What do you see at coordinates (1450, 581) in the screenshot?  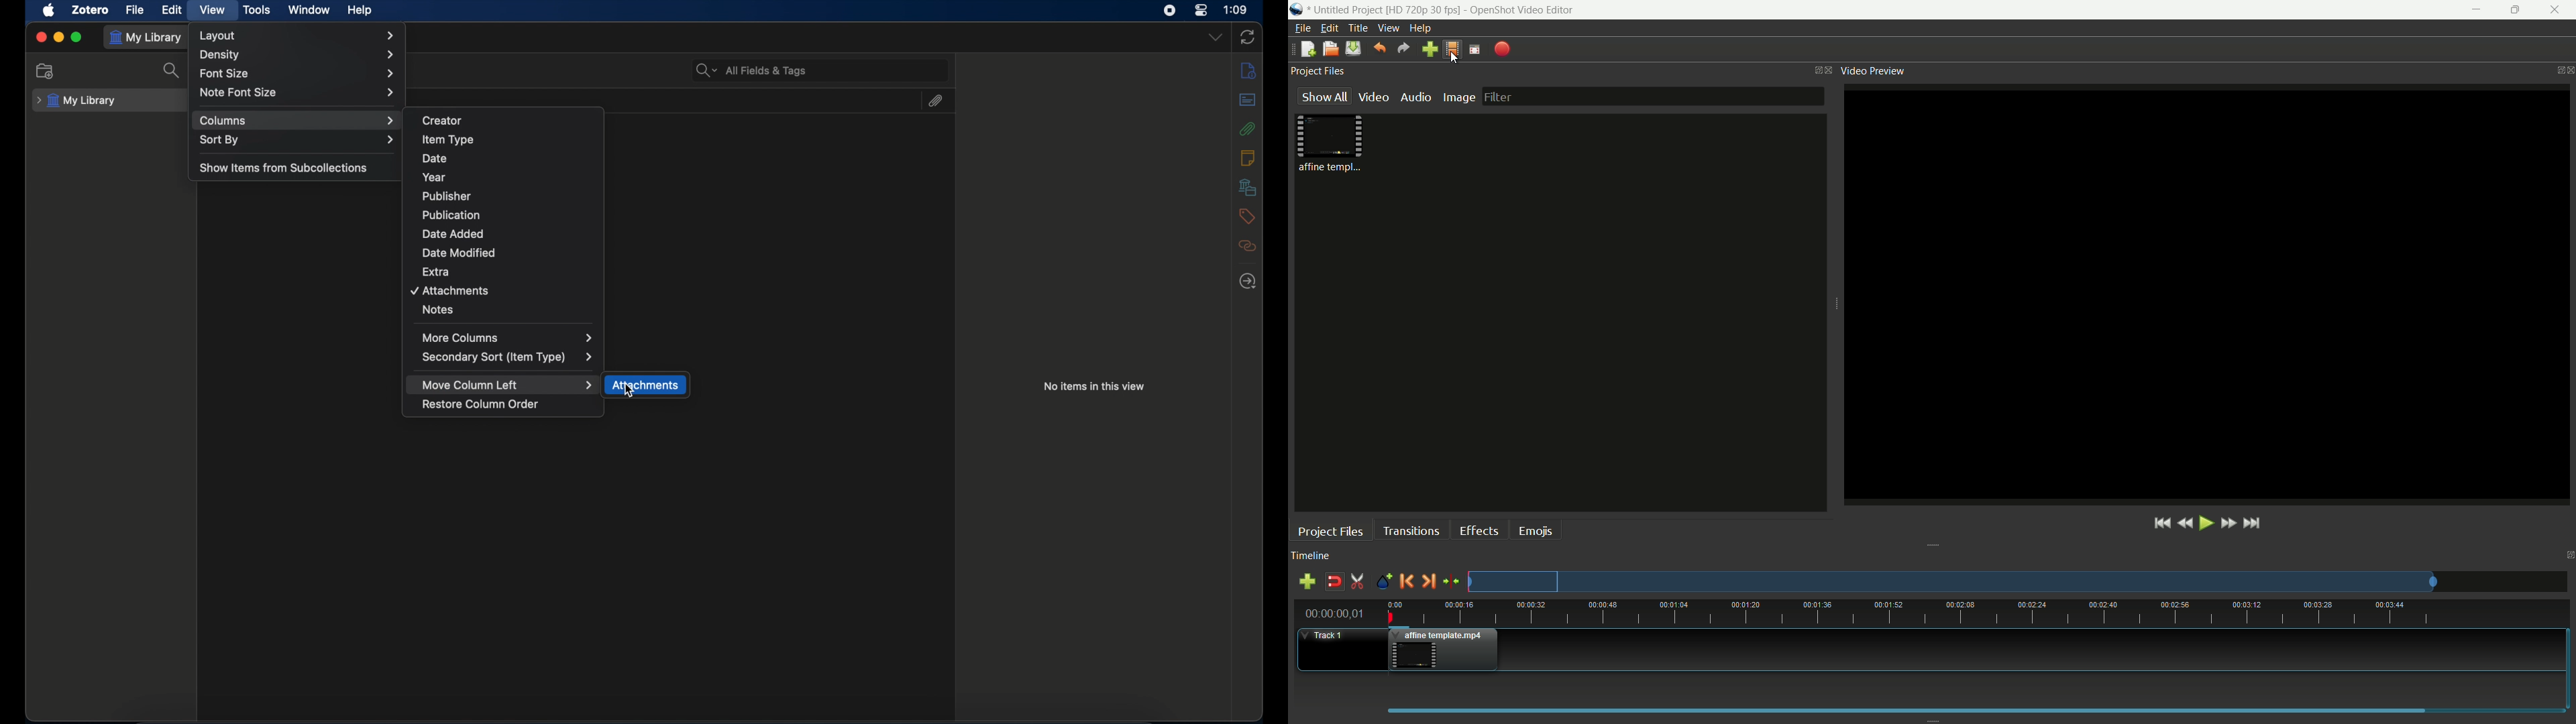 I see `center the timeline on the playhead` at bounding box center [1450, 581].